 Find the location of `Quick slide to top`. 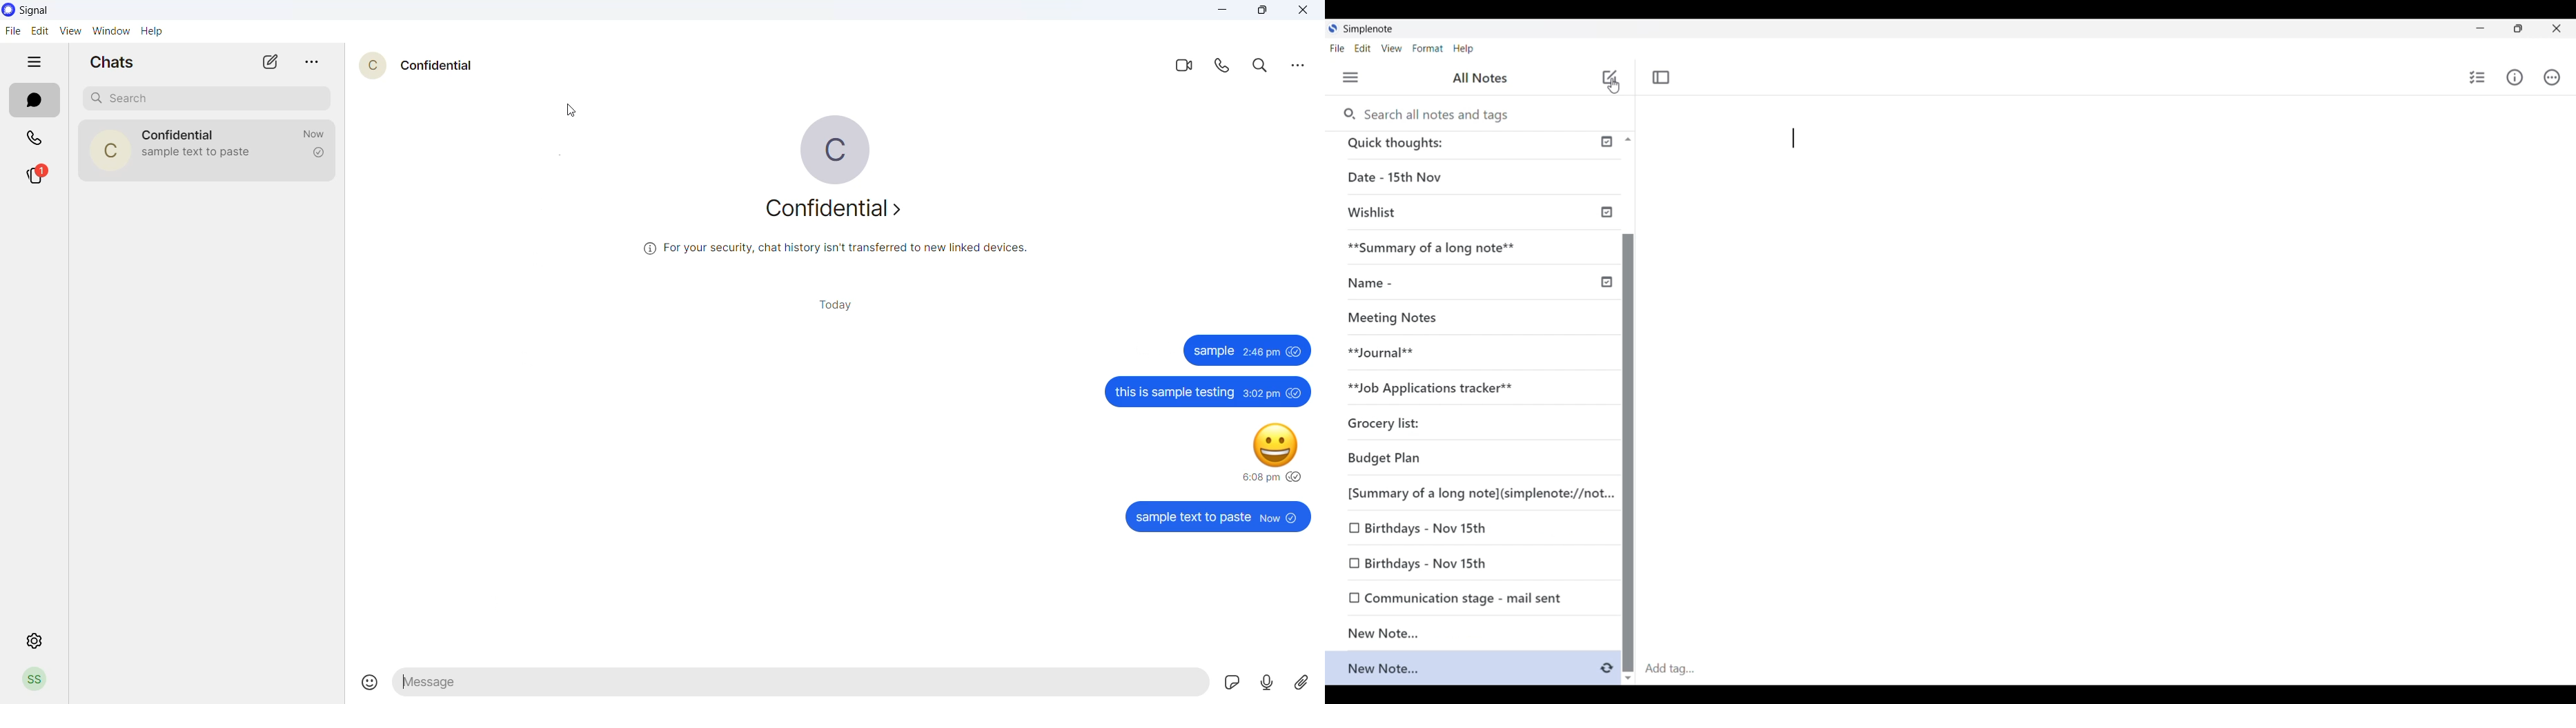

Quick slide to top is located at coordinates (1628, 139).